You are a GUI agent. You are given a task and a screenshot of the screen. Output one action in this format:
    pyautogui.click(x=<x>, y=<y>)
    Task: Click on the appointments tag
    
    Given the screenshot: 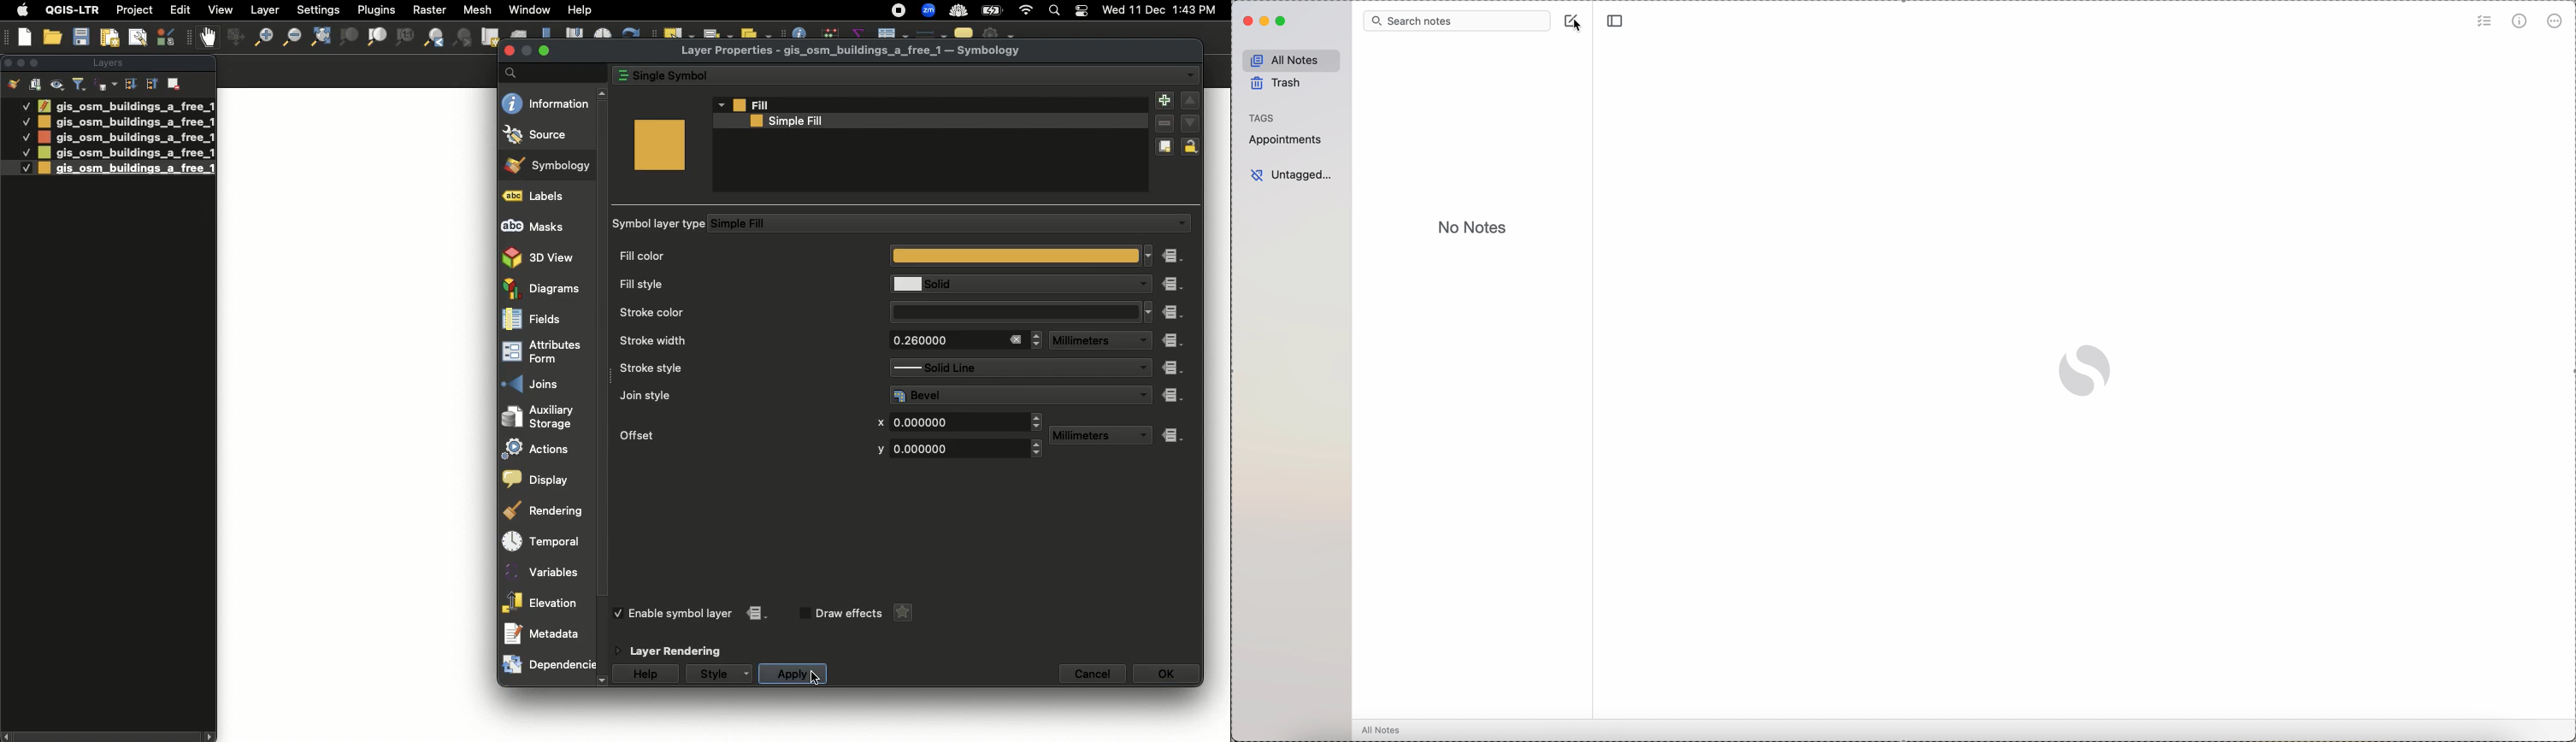 What is the action you would take?
    pyautogui.click(x=1286, y=140)
    